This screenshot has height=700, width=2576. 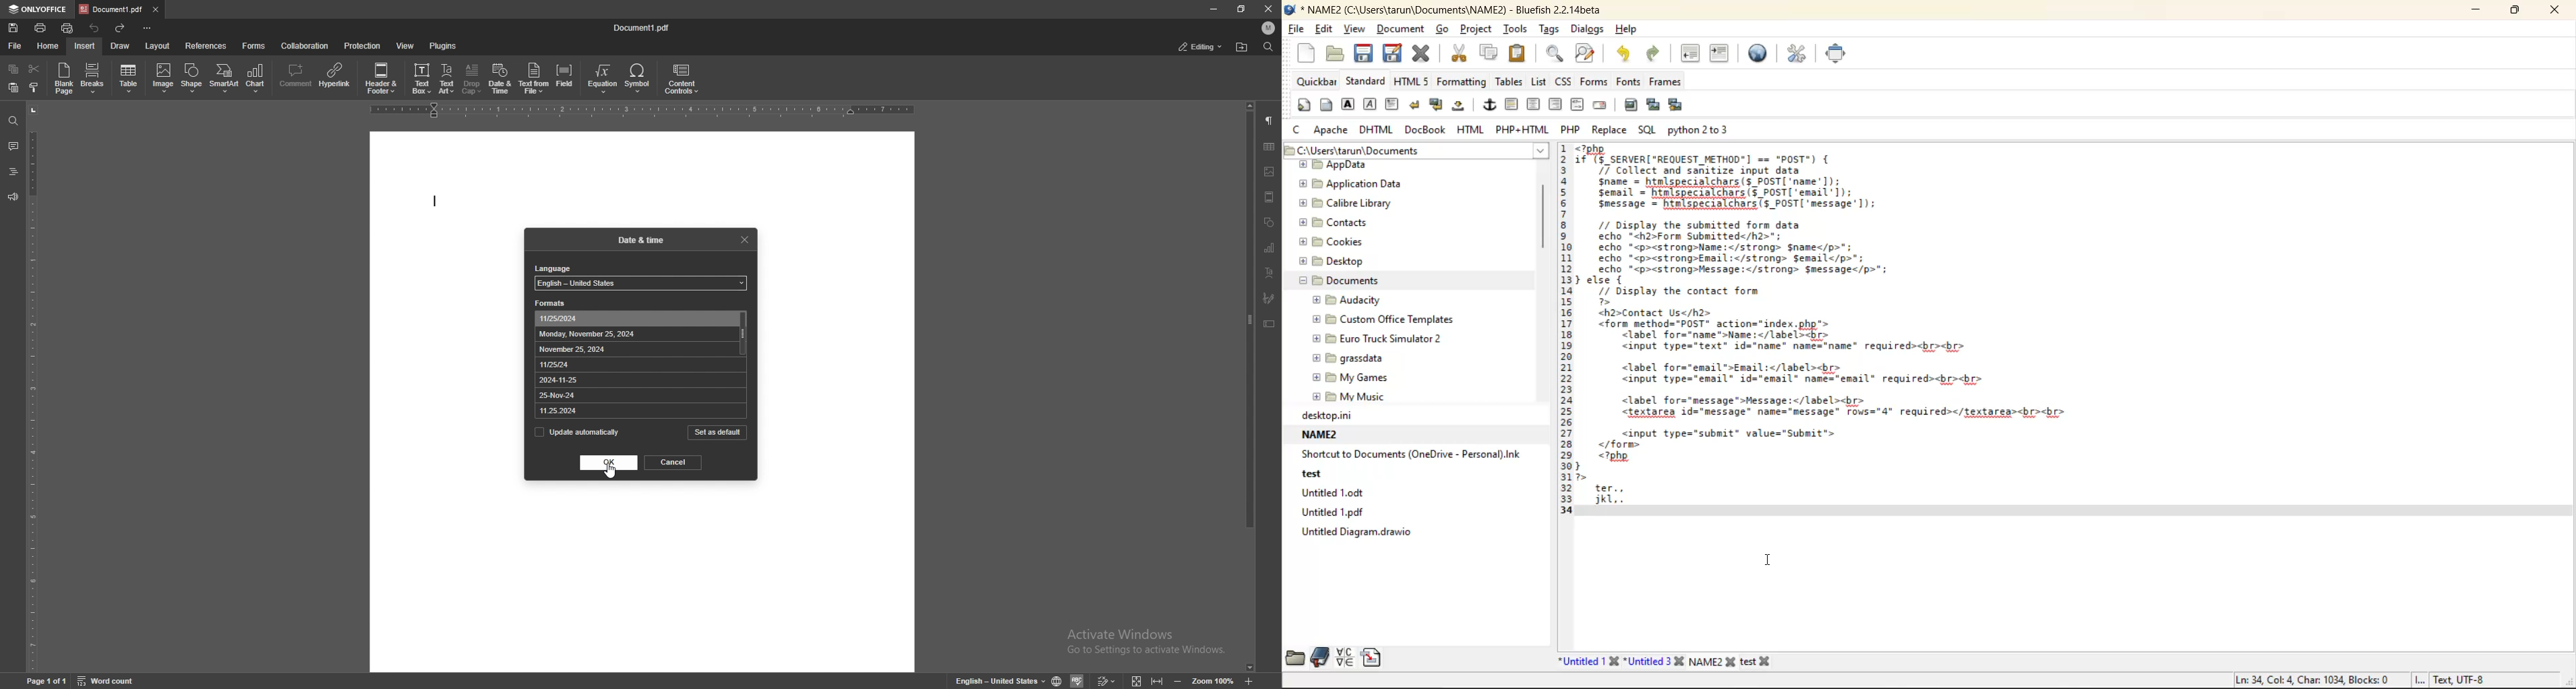 I want to click on quickbar, so click(x=1319, y=82).